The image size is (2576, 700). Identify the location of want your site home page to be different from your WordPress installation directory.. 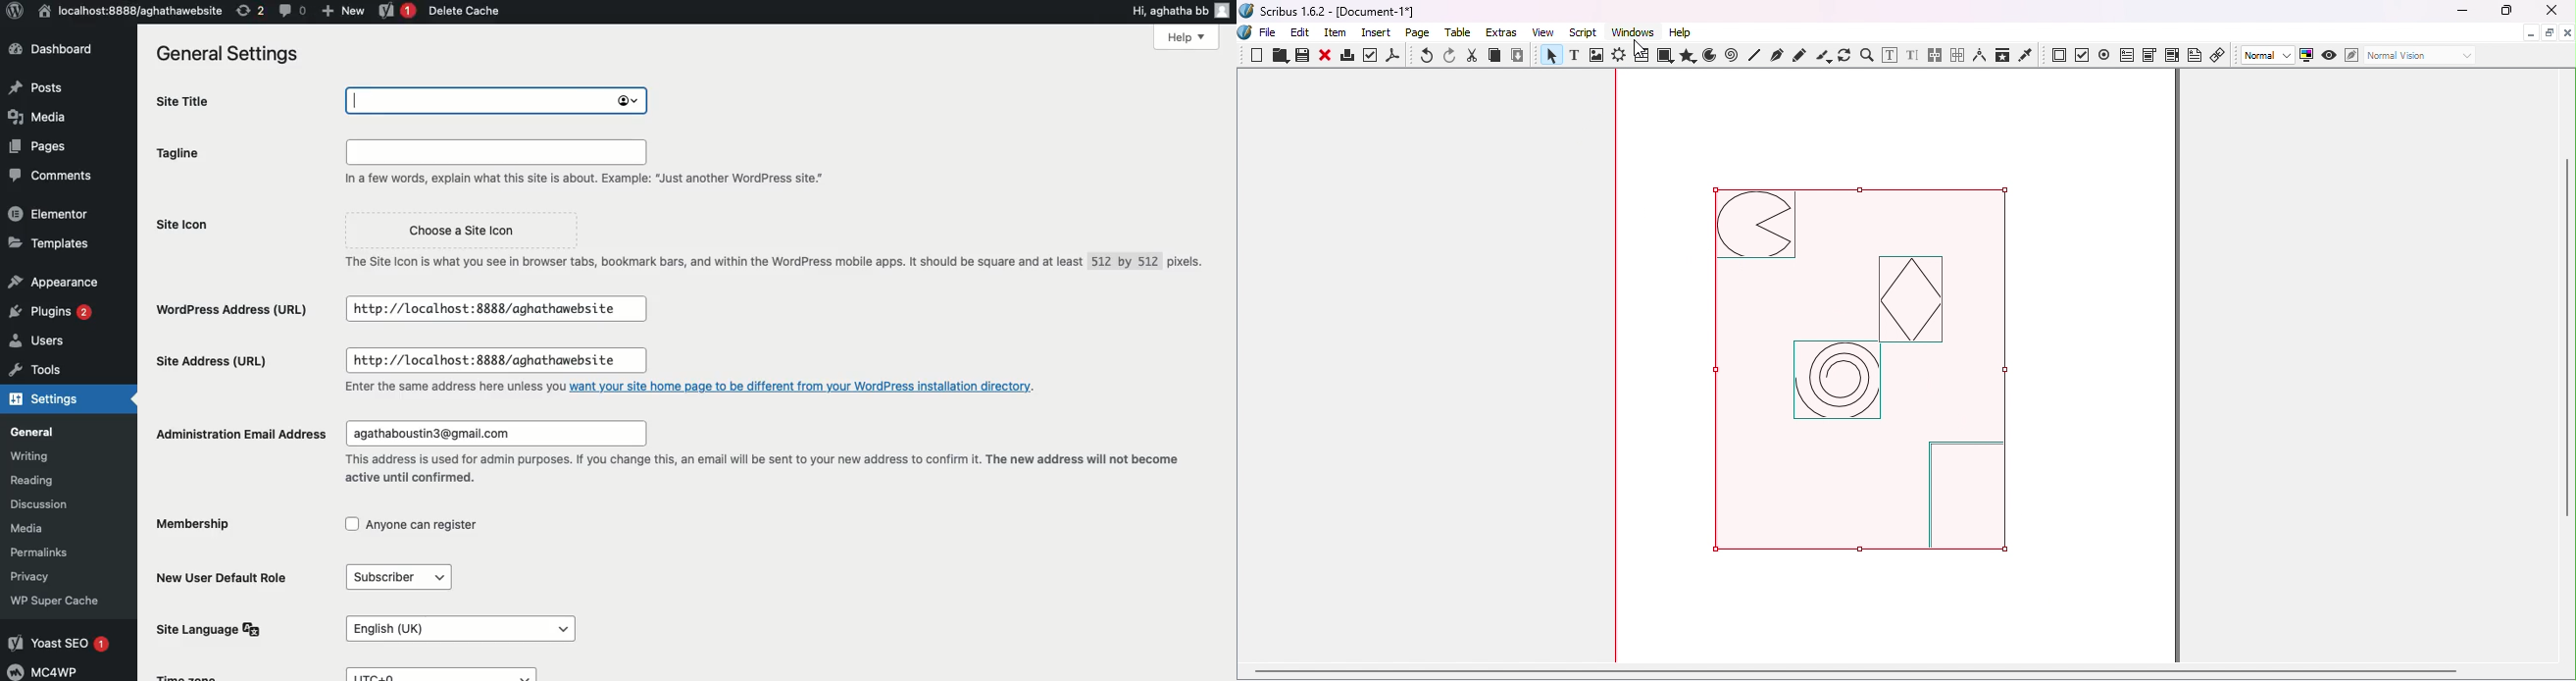
(808, 387).